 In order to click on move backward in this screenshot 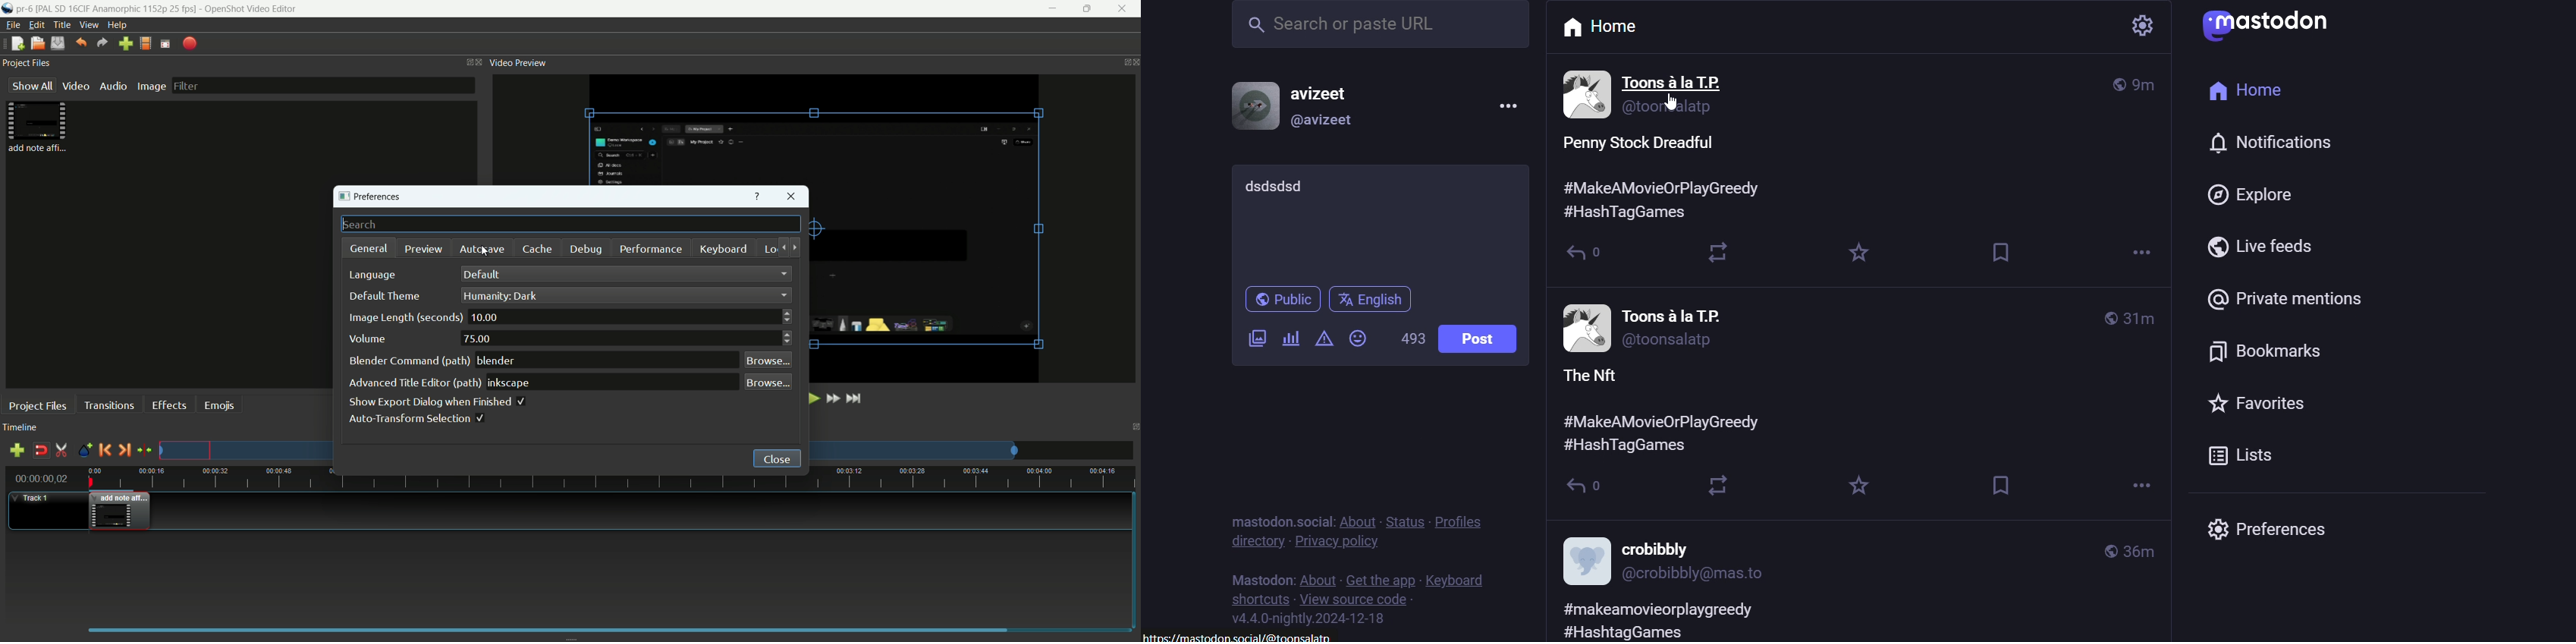, I will do `click(781, 247)`.